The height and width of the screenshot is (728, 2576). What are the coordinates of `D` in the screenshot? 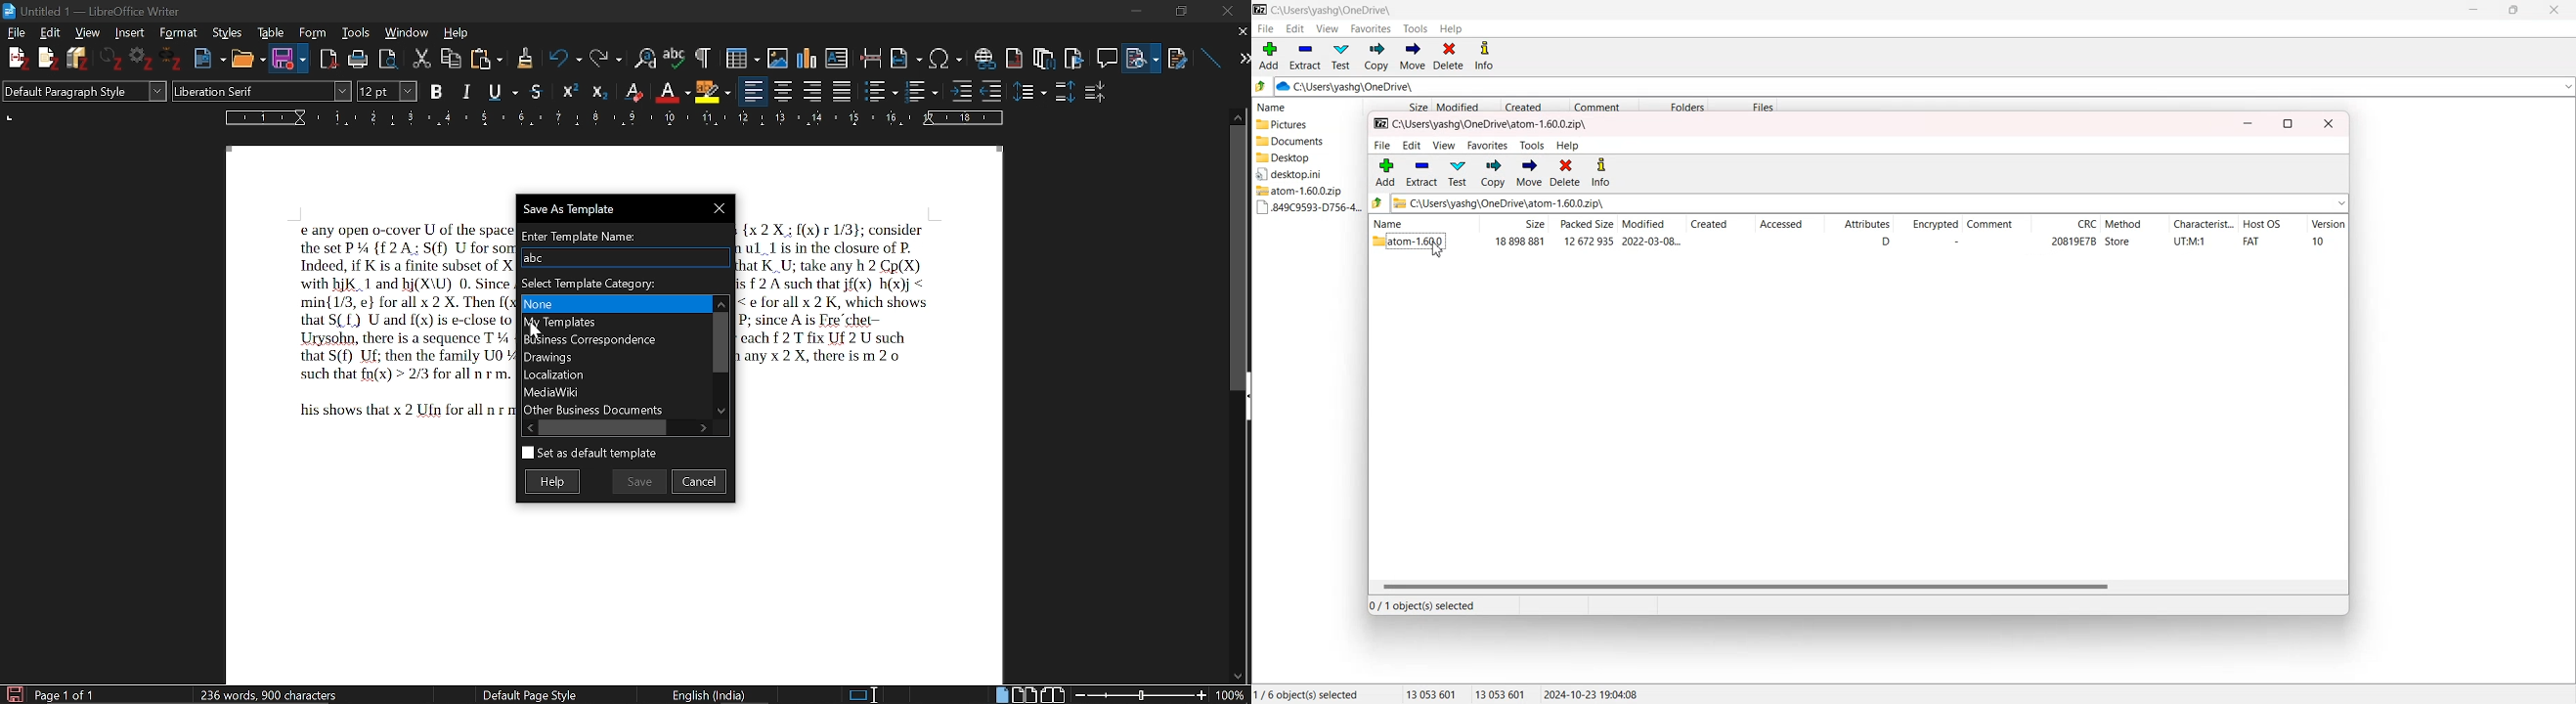 It's located at (1885, 242).